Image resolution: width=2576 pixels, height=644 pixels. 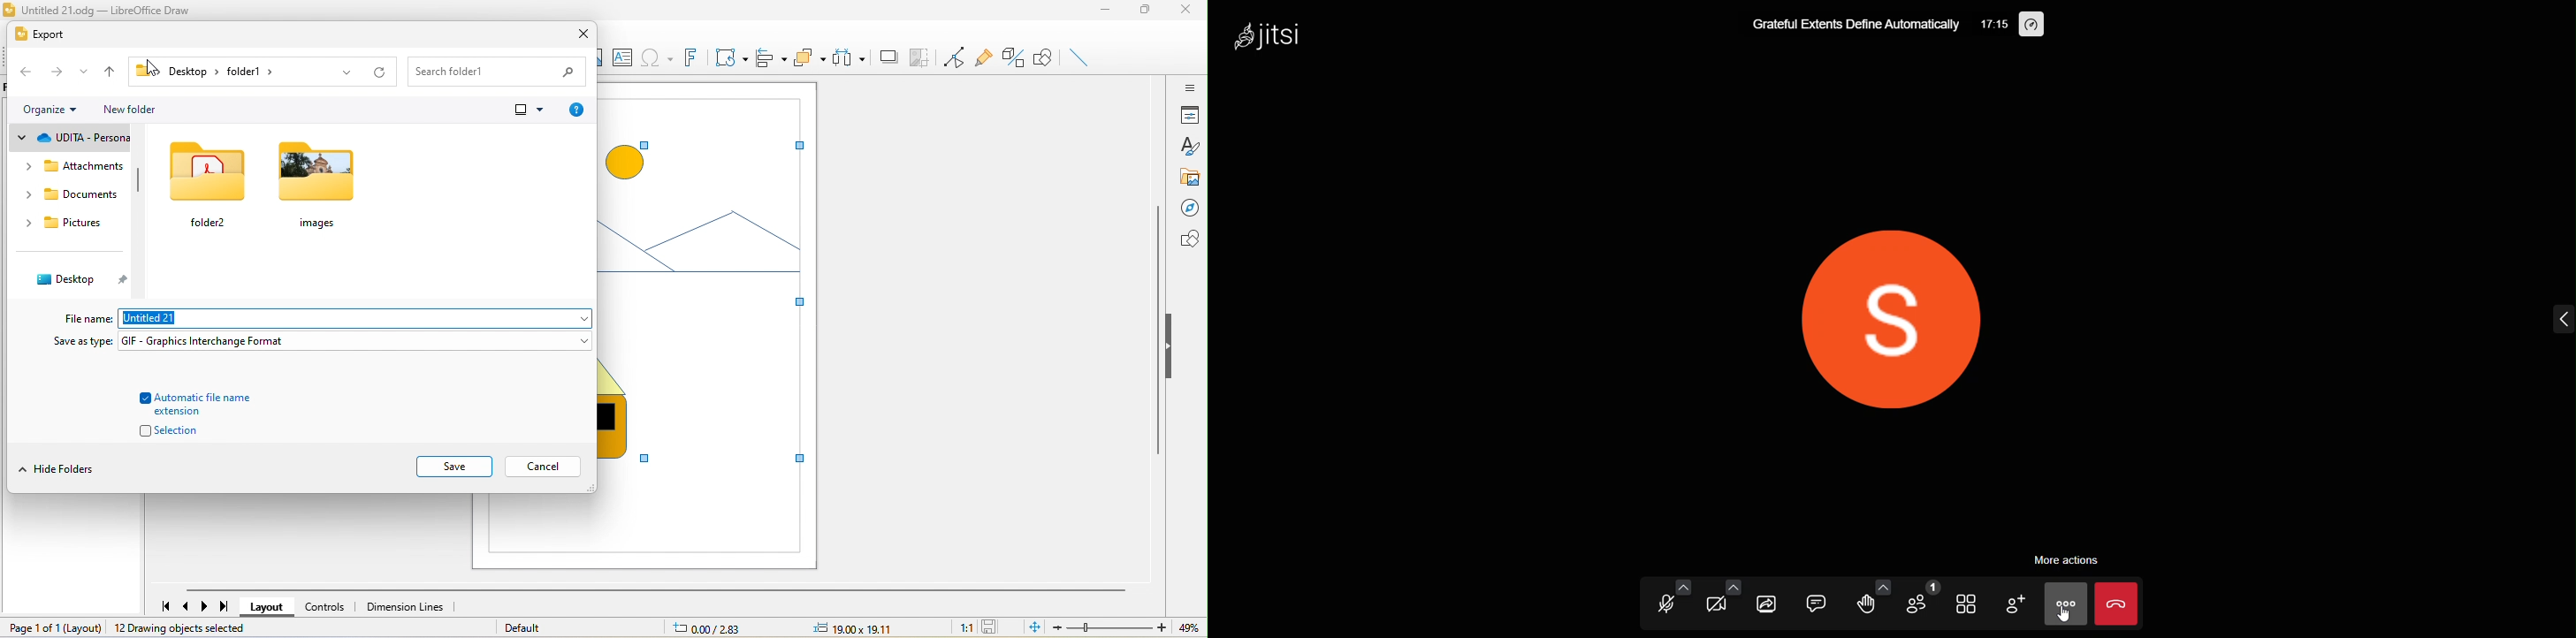 I want to click on  Pictures., so click(x=69, y=223).